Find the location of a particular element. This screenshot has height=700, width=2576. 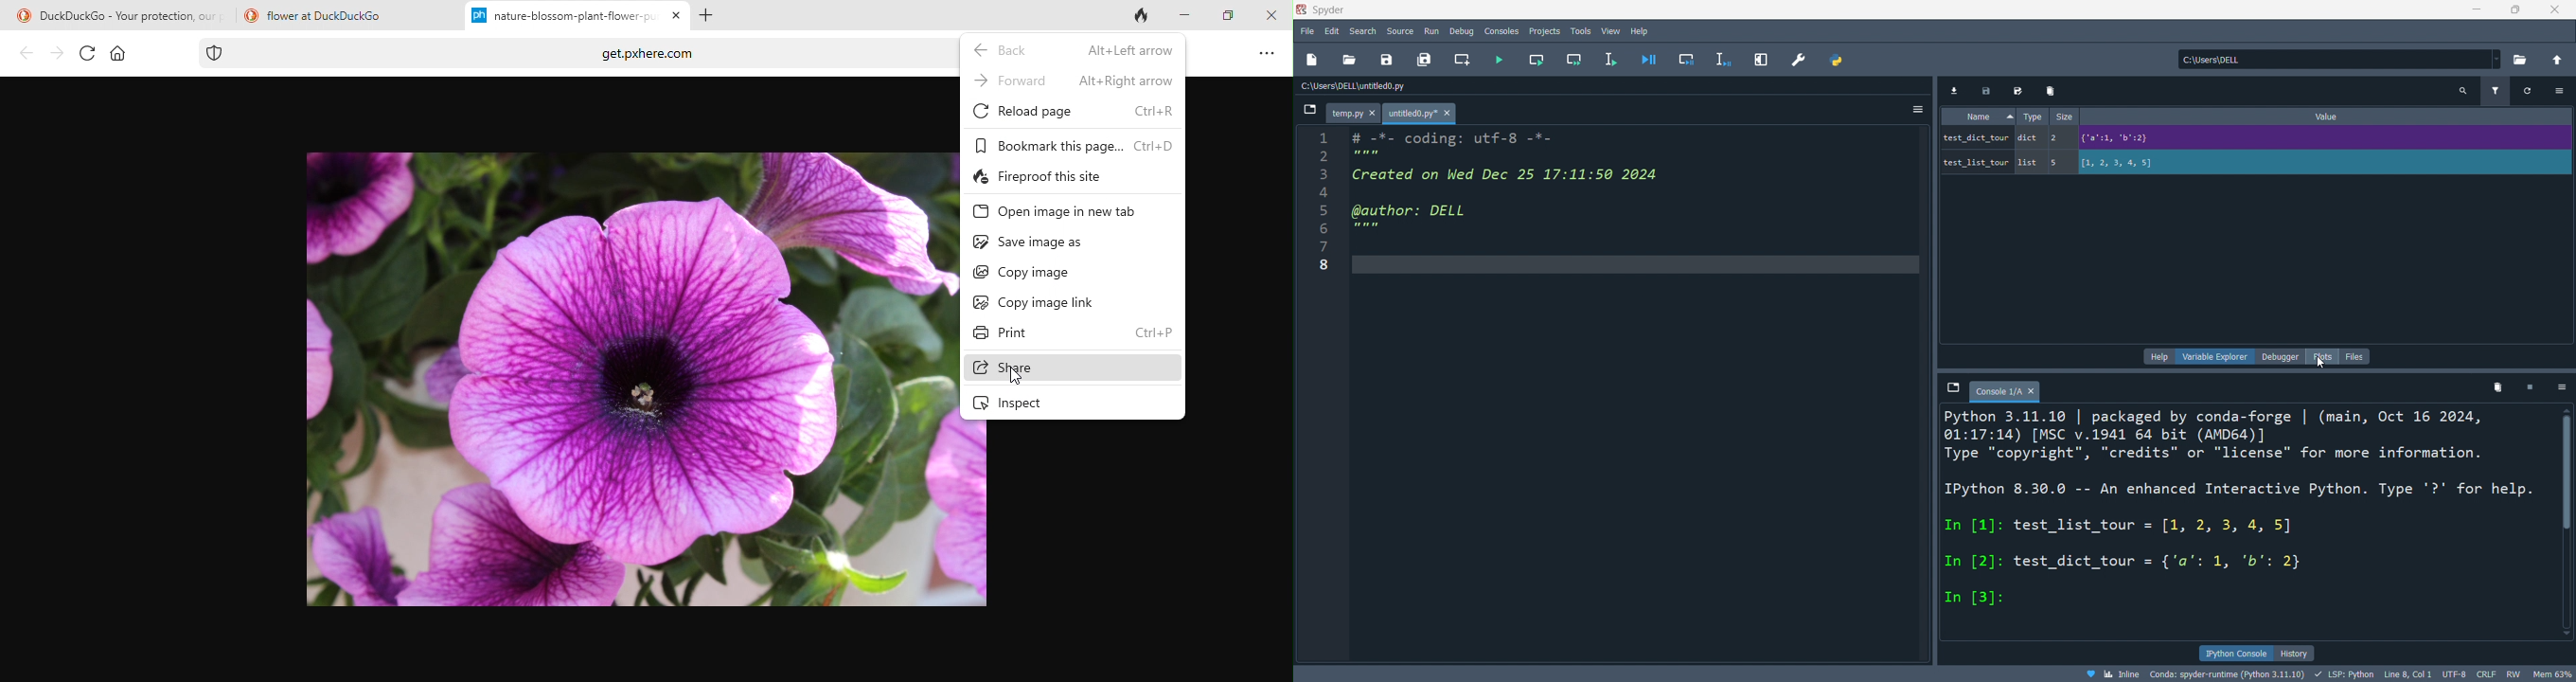

editor pane is located at coordinates (1637, 392).